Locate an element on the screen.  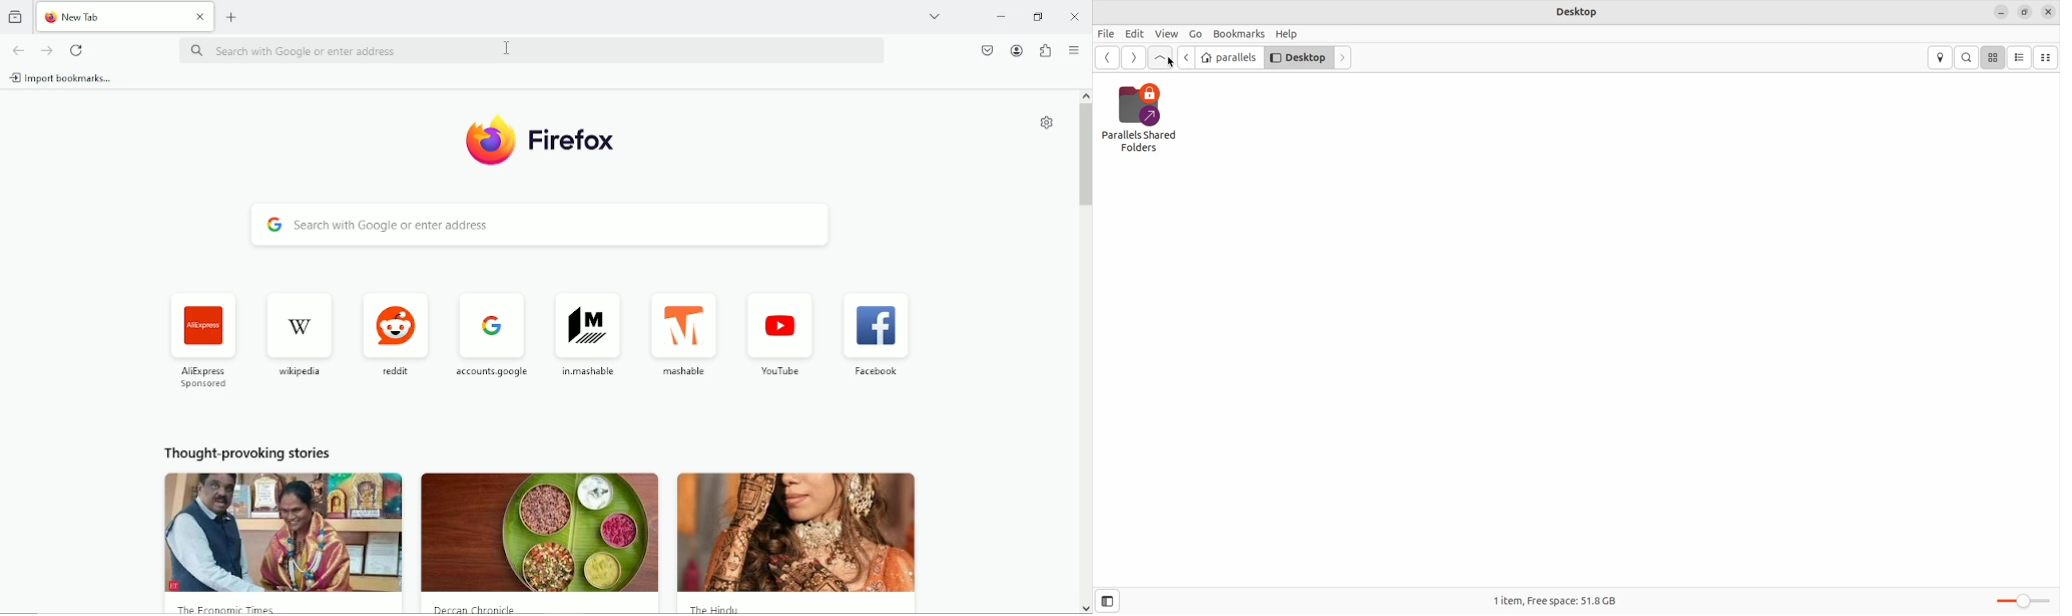
image is located at coordinates (540, 532).